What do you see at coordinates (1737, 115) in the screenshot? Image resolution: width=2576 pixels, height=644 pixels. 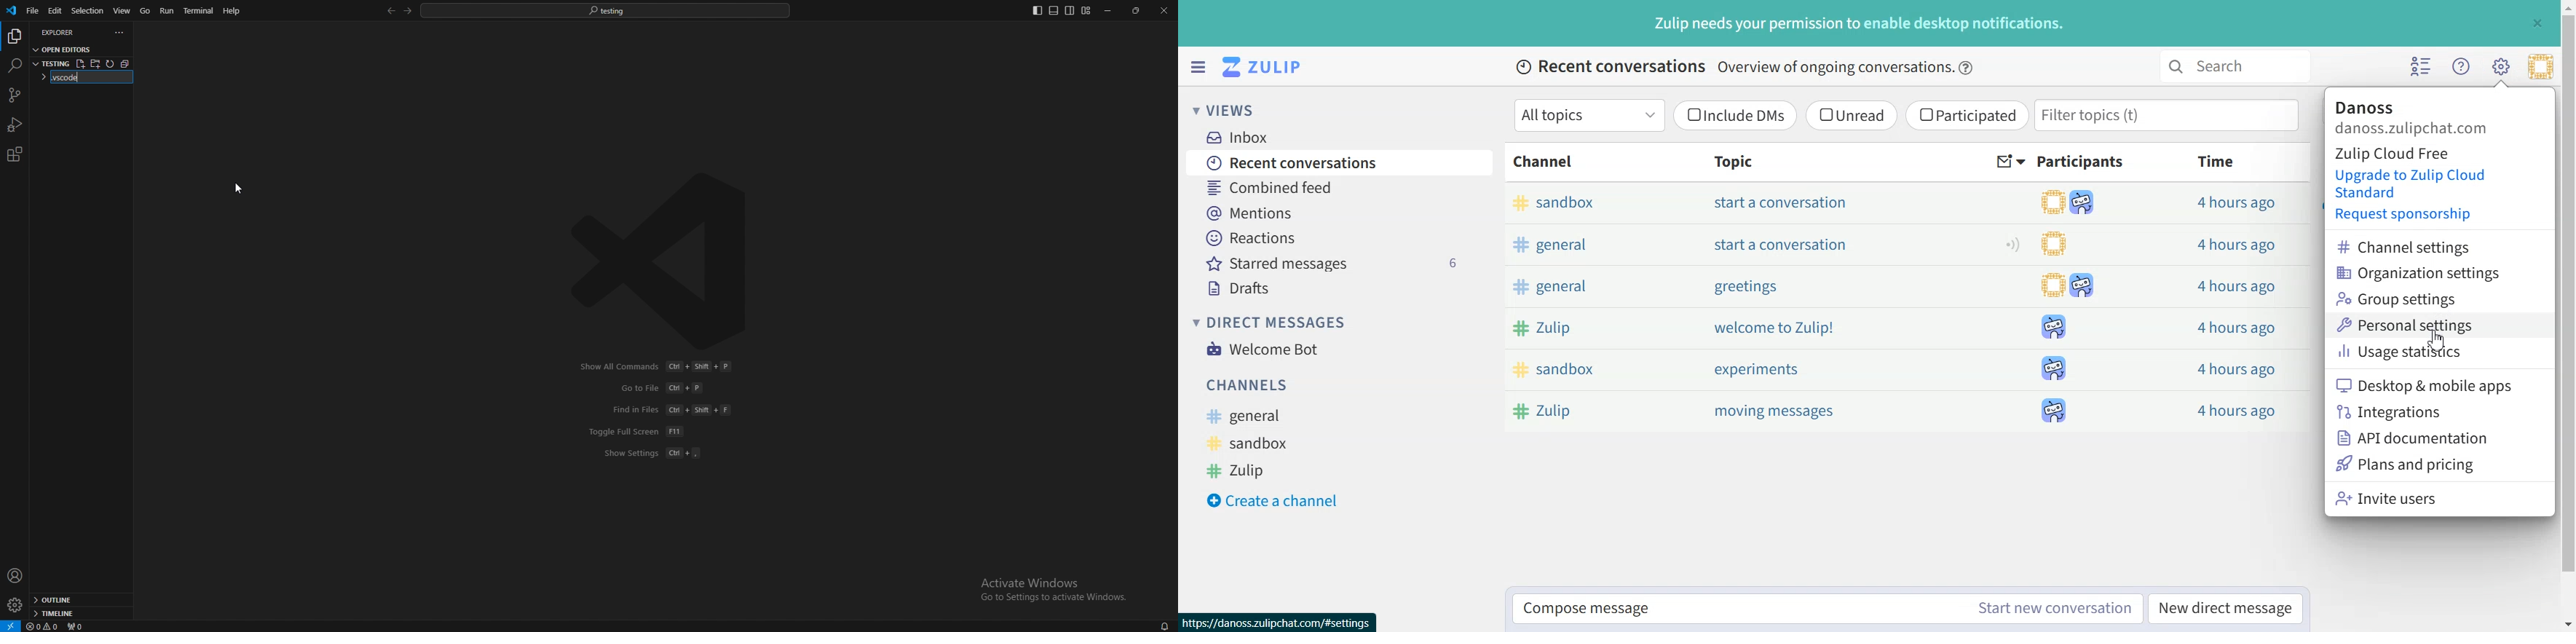 I see `Include DMs` at bounding box center [1737, 115].